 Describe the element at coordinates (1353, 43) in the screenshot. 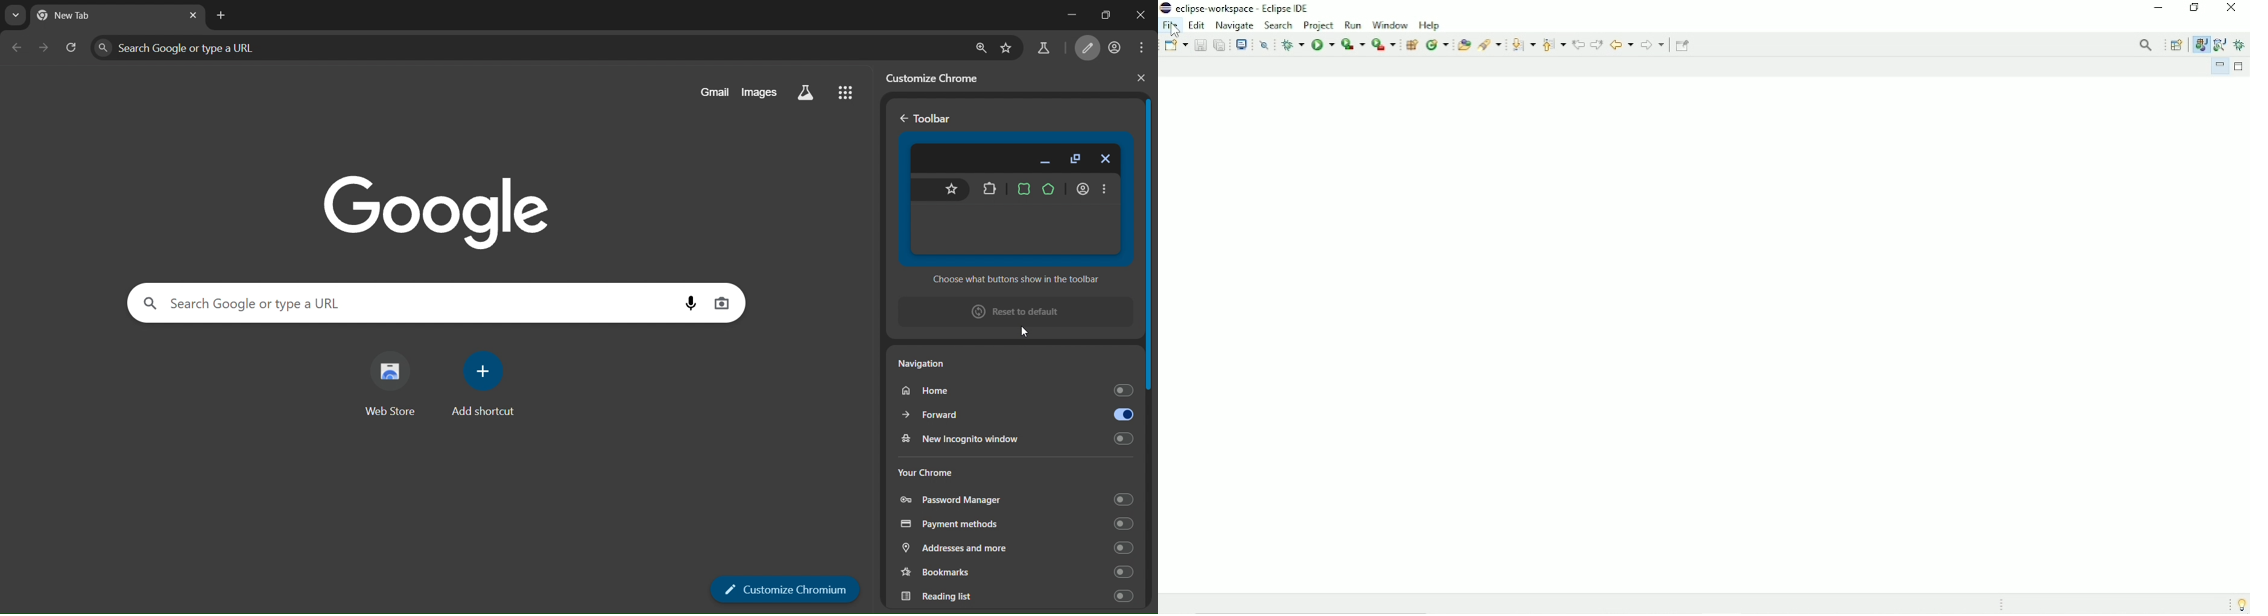

I see `Coverage` at that location.